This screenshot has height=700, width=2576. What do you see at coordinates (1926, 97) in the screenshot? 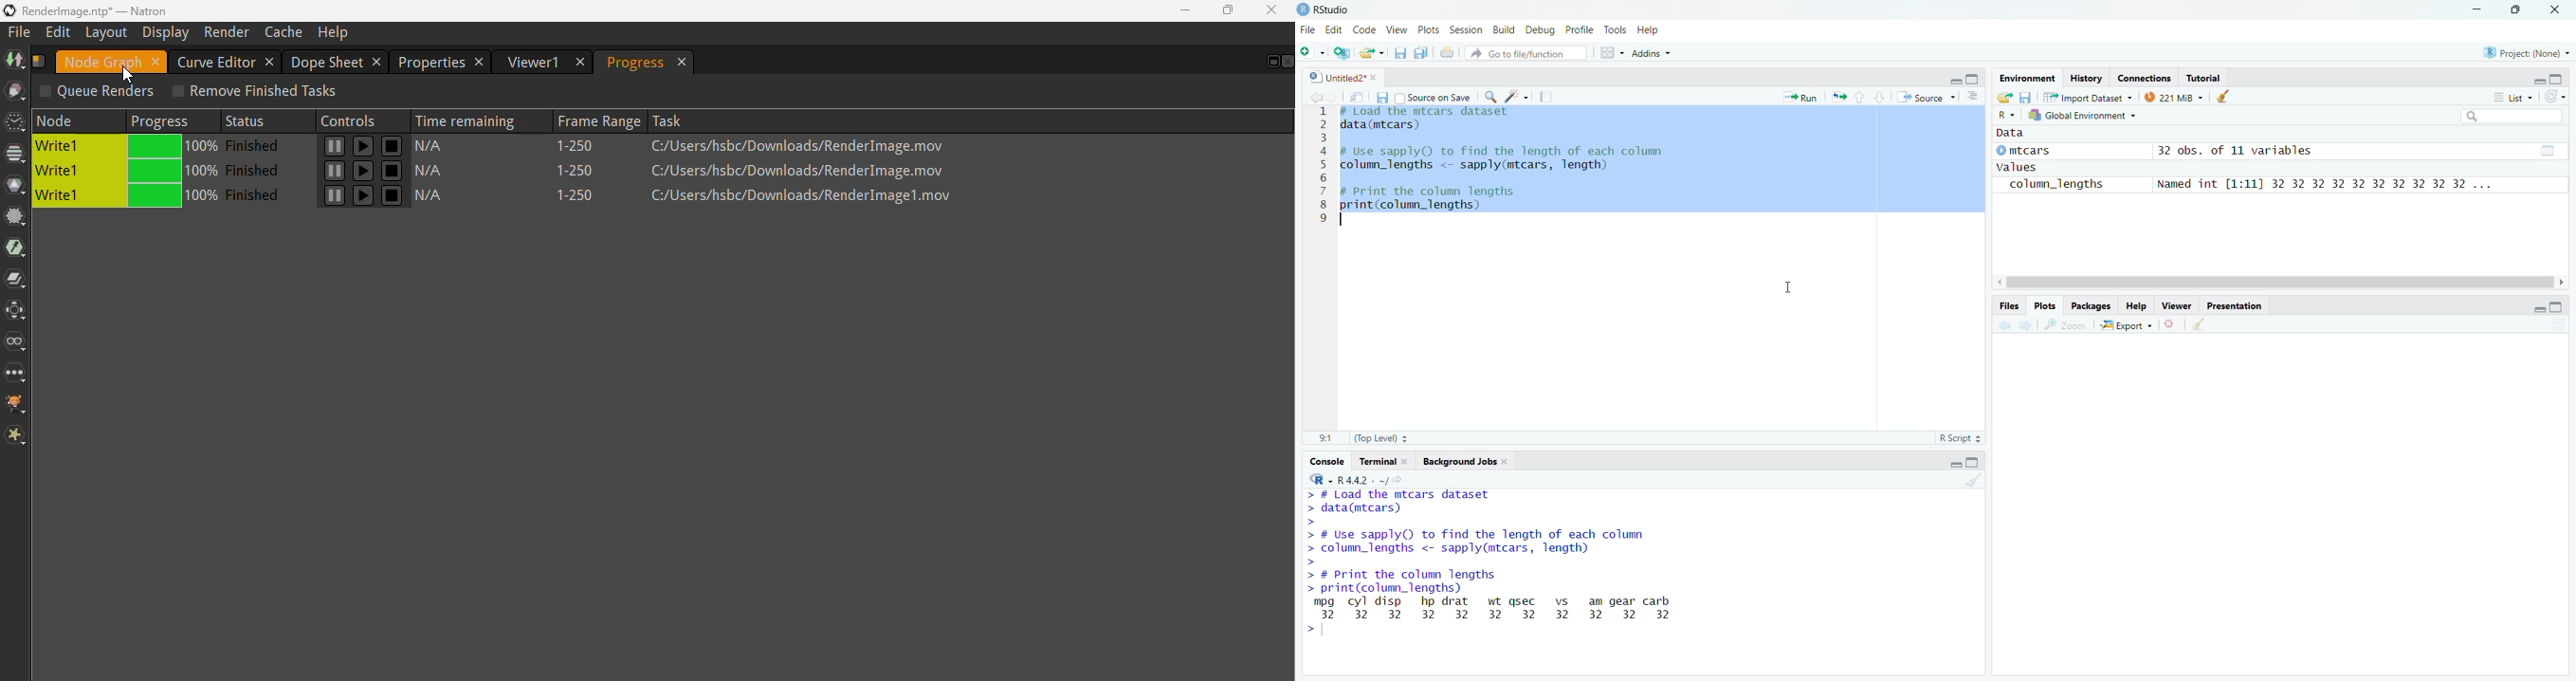
I see `Source` at bounding box center [1926, 97].